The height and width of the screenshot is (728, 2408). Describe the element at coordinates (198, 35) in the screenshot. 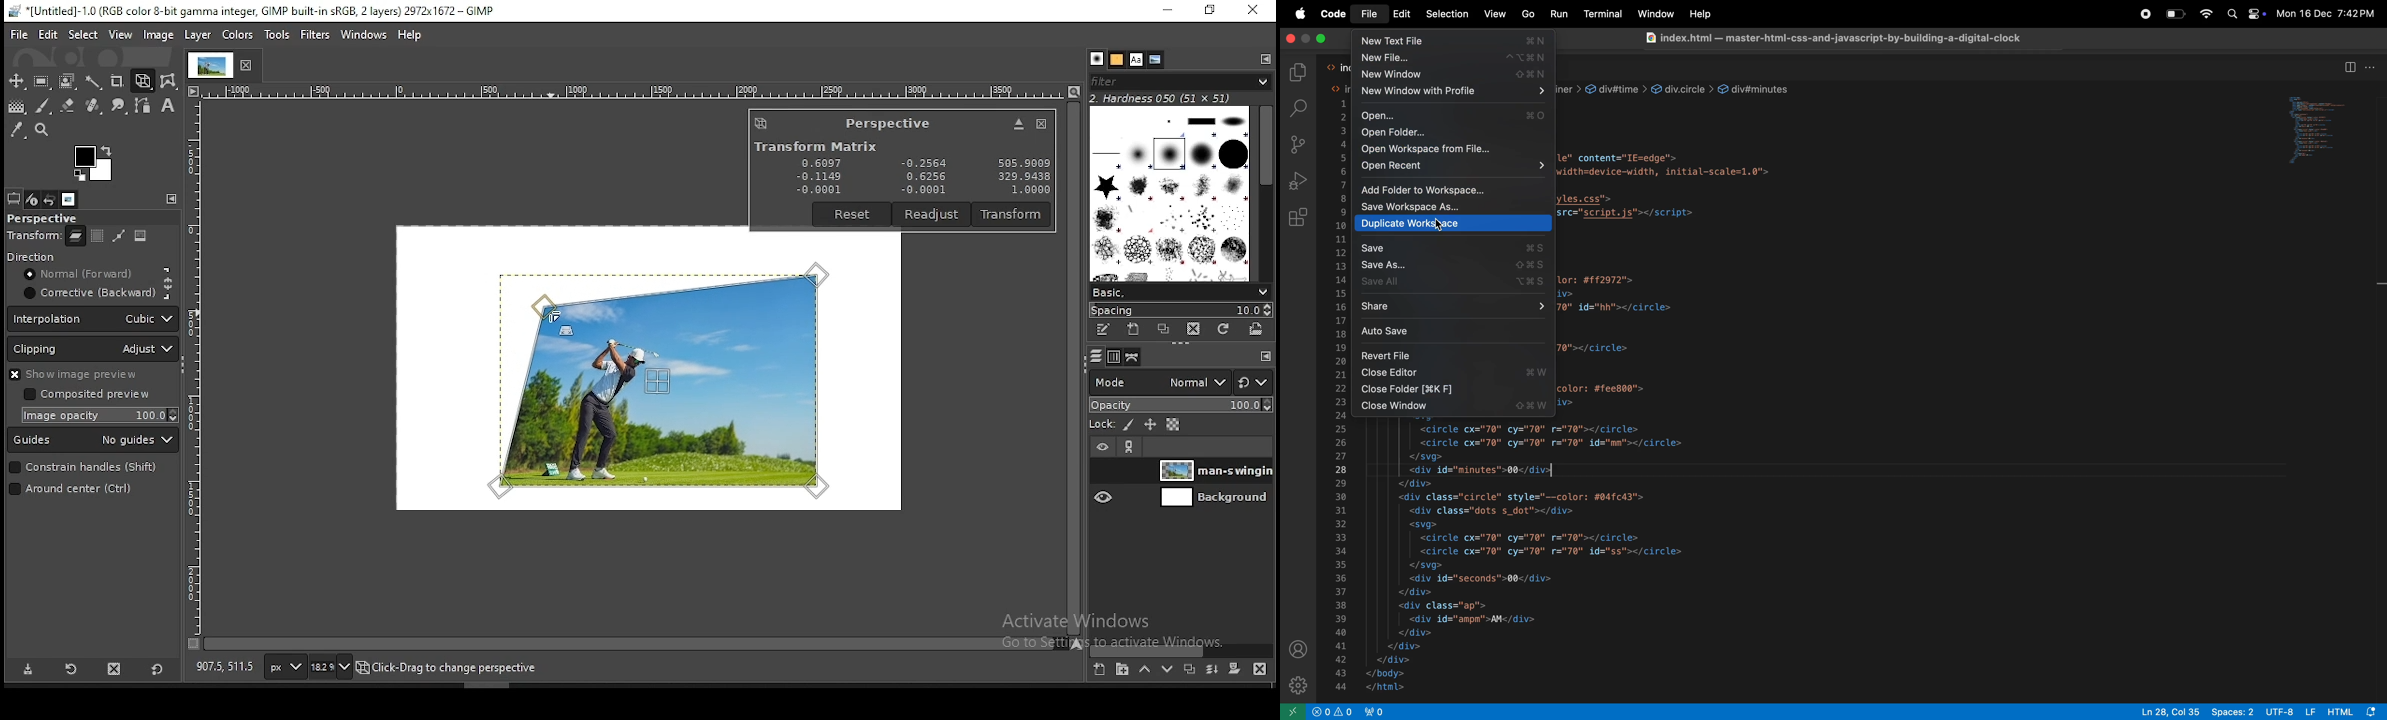

I see `layer` at that location.